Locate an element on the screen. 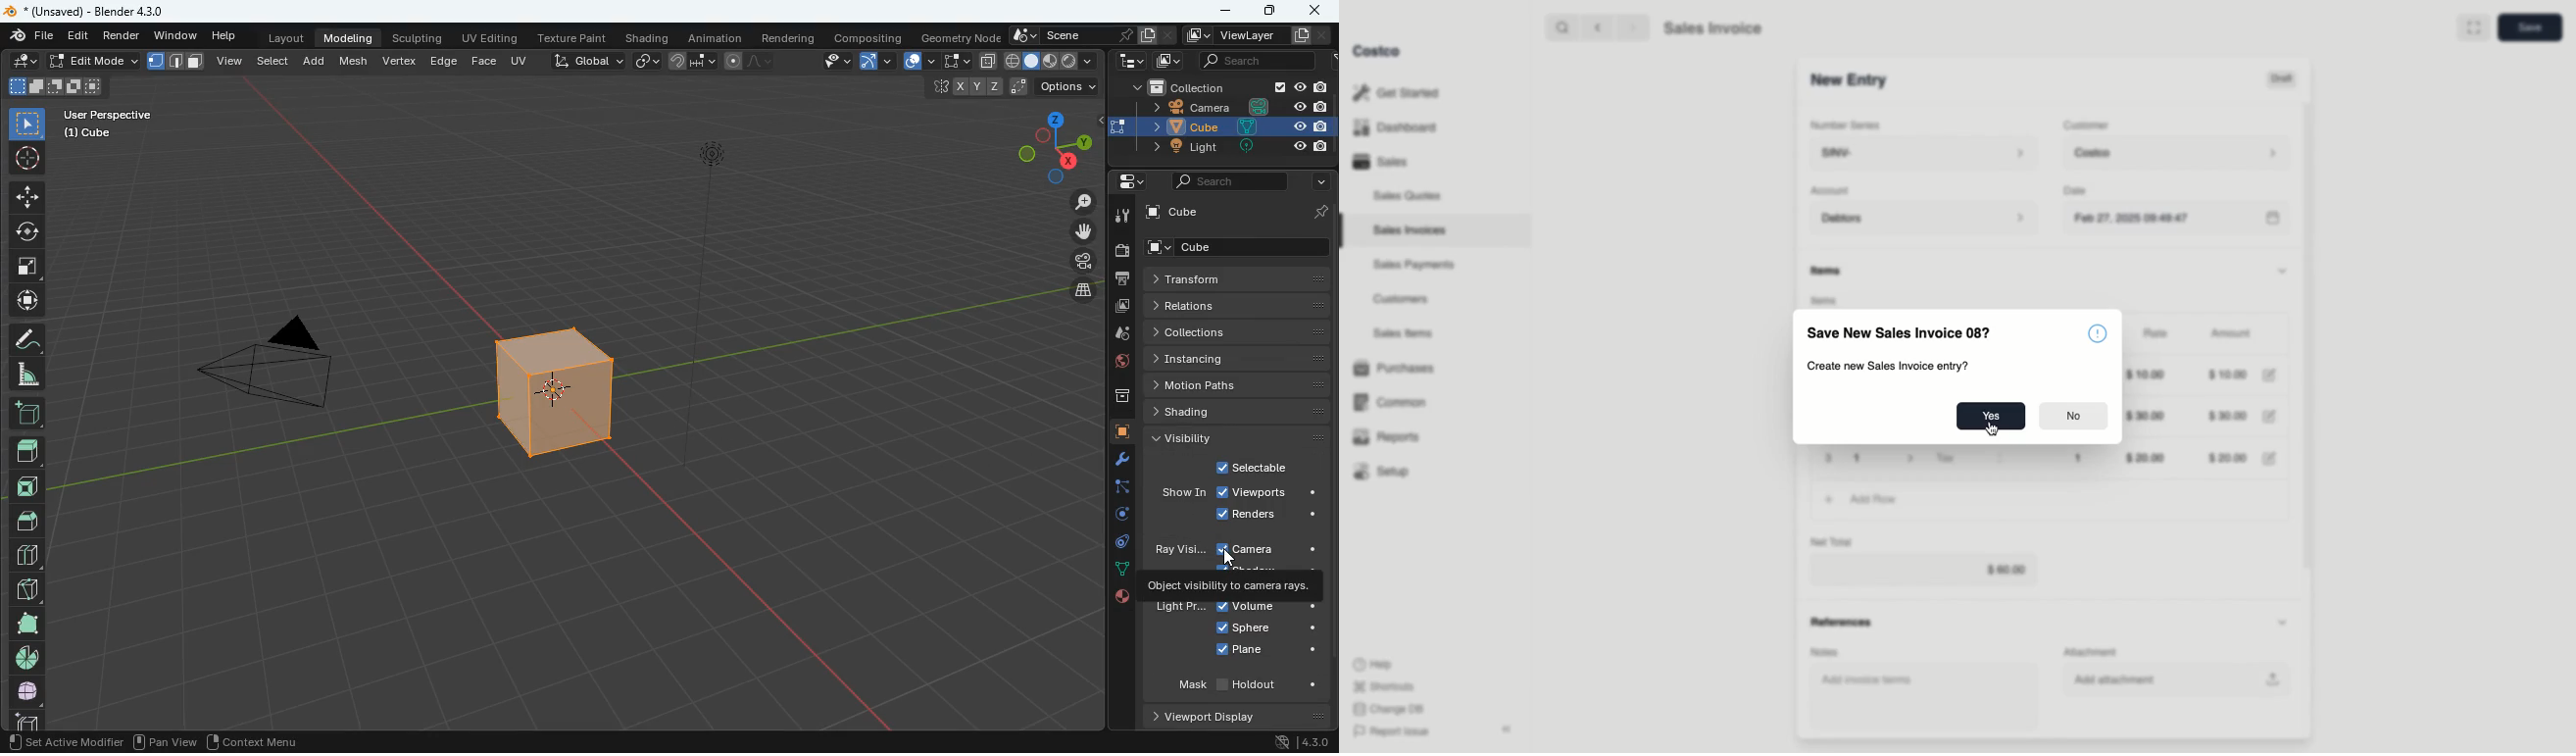 The height and width of the screenshot is (756, 2576). Report Issue is located at coordinates (1391, 732).